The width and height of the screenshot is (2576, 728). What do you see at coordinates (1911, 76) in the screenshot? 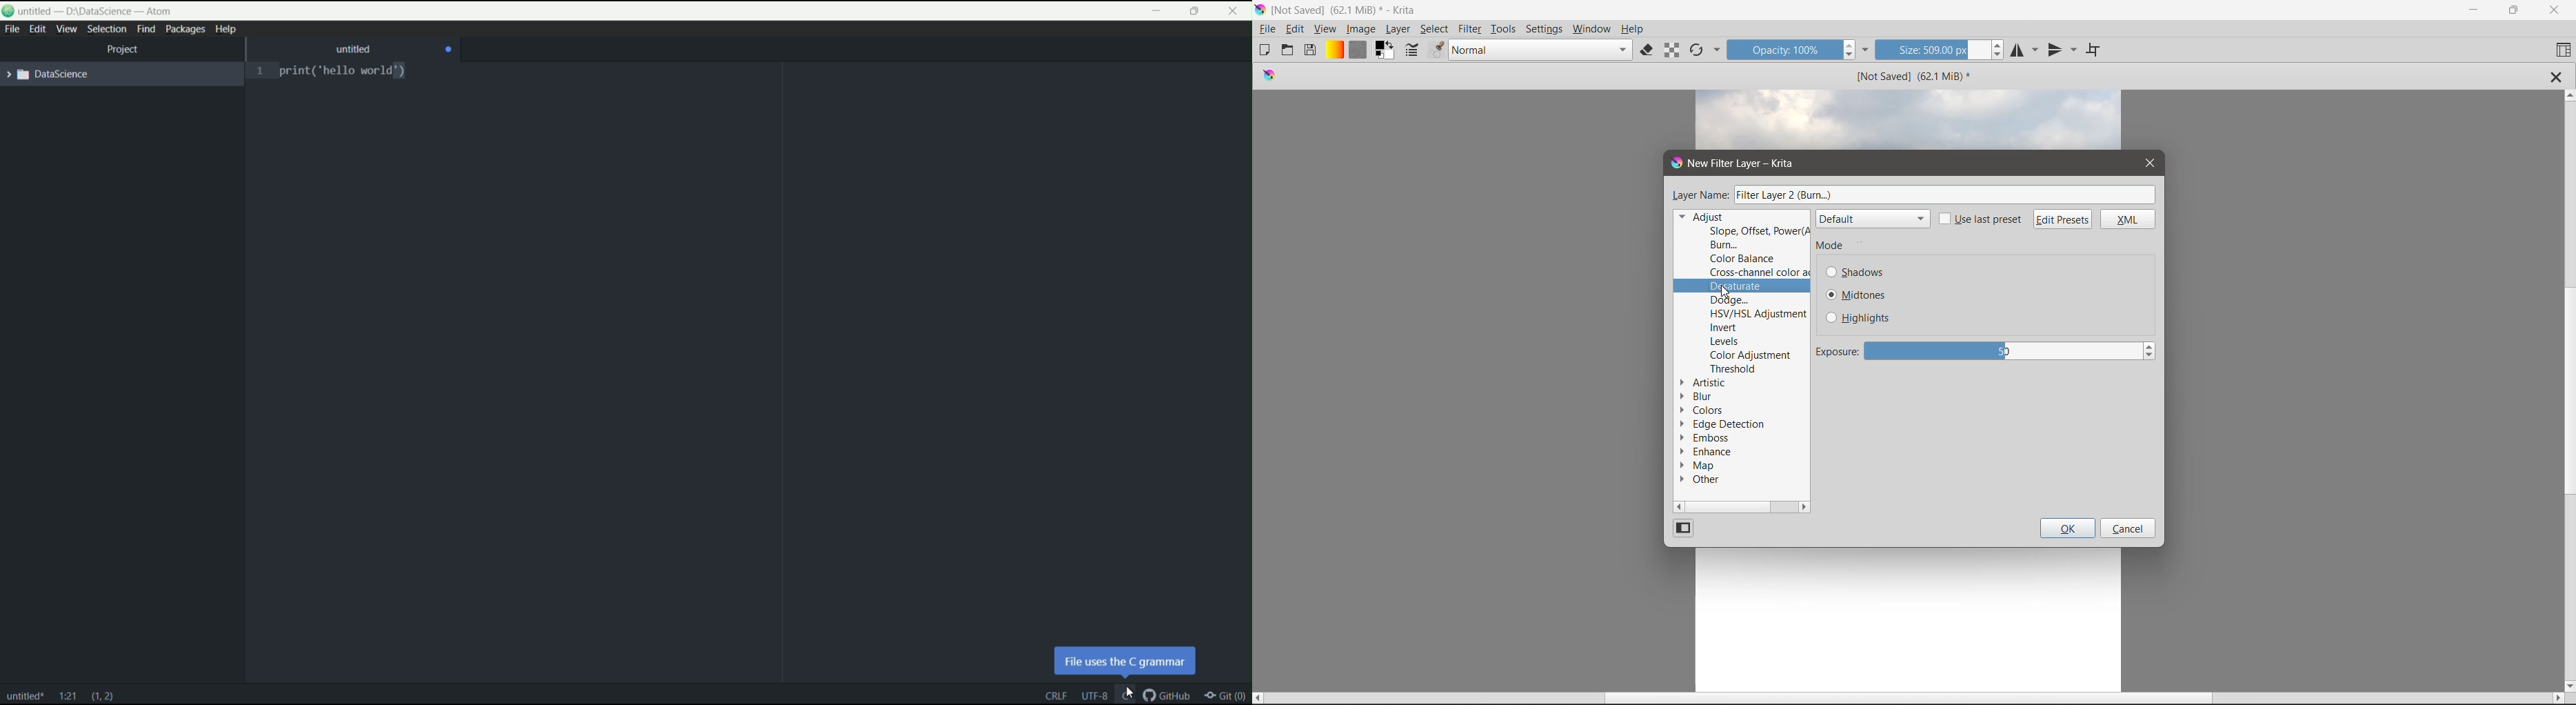
I see `Image Name and Size` at bounding box center [1911, 76].